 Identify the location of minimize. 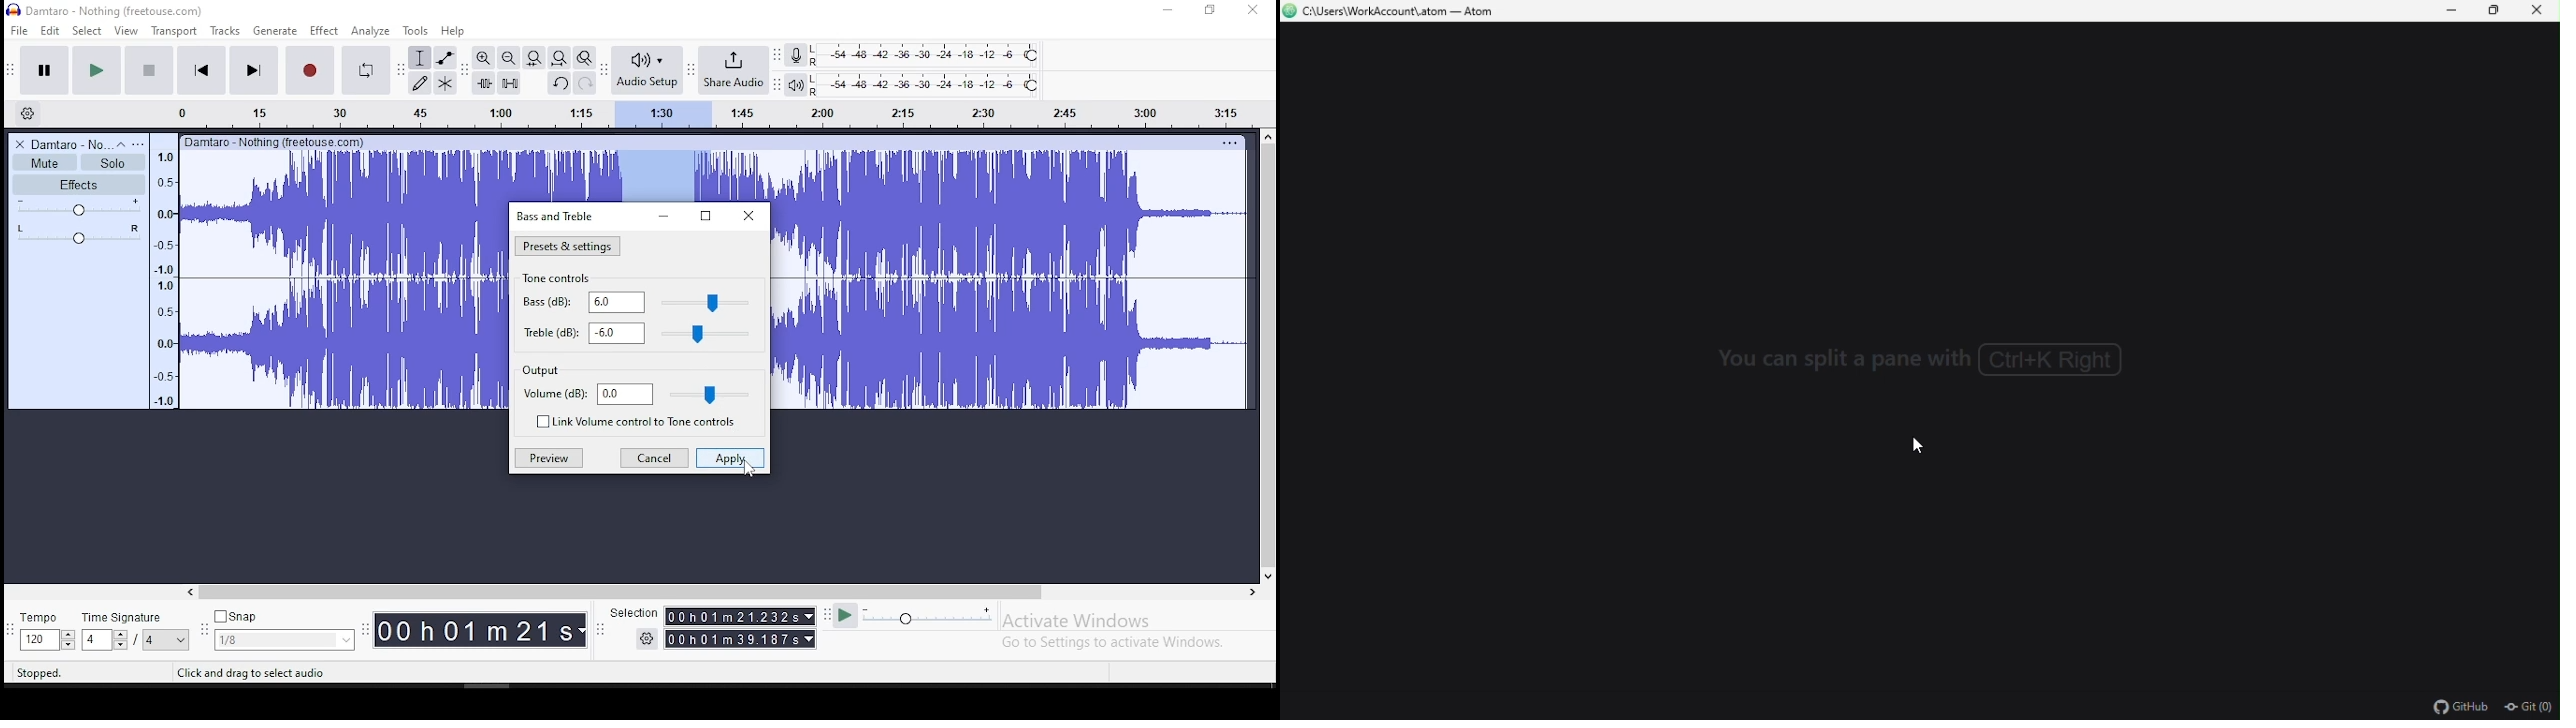
(1169, 11).